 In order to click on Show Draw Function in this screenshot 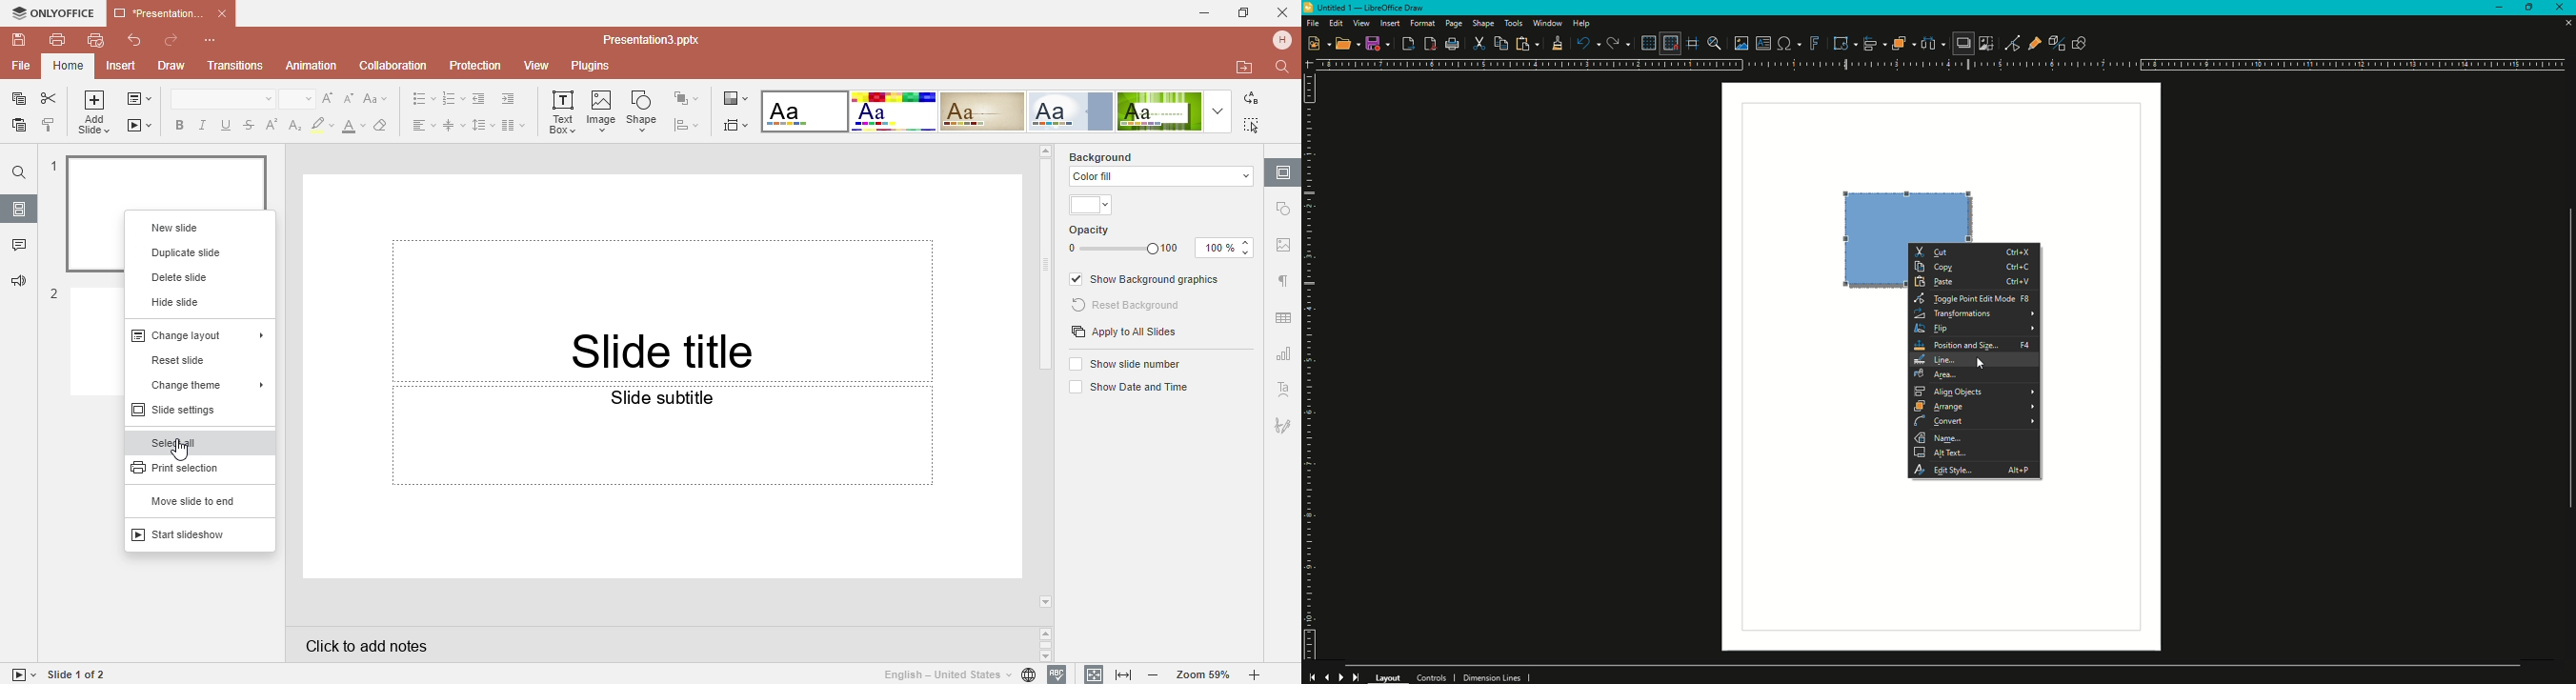, I will do `click(2079, 42)`.